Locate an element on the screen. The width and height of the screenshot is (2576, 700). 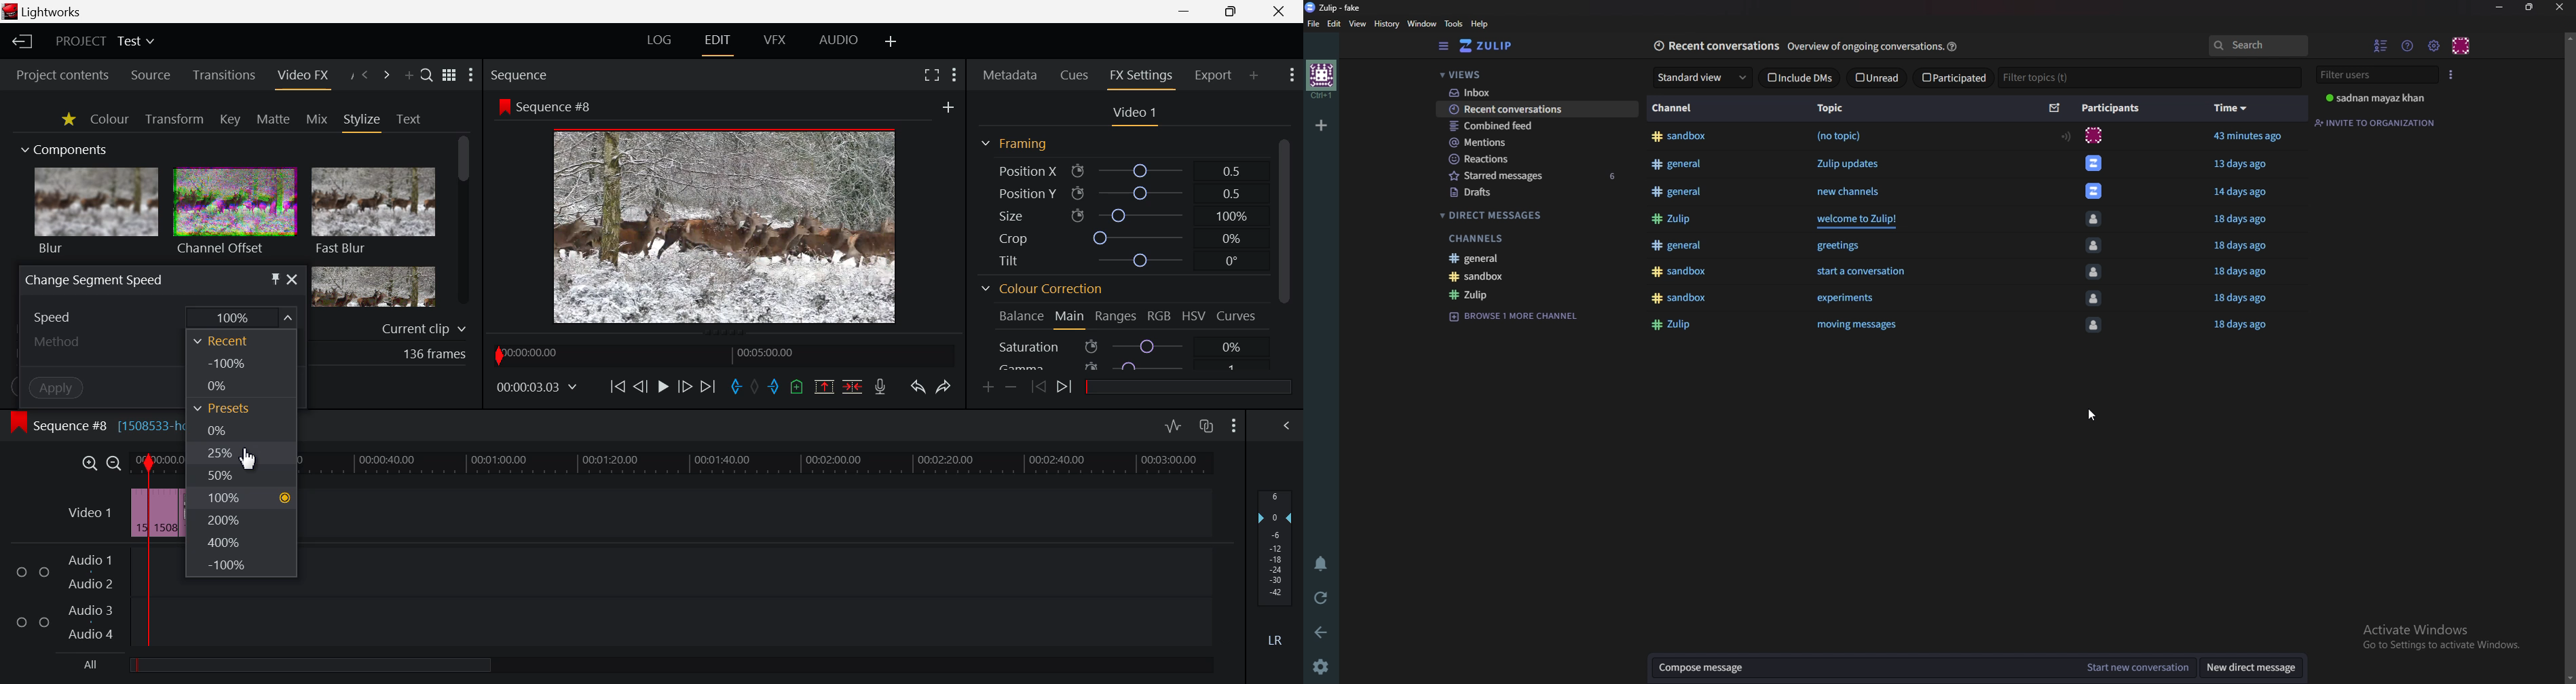
Balance is located at coordinates (1020, 318).